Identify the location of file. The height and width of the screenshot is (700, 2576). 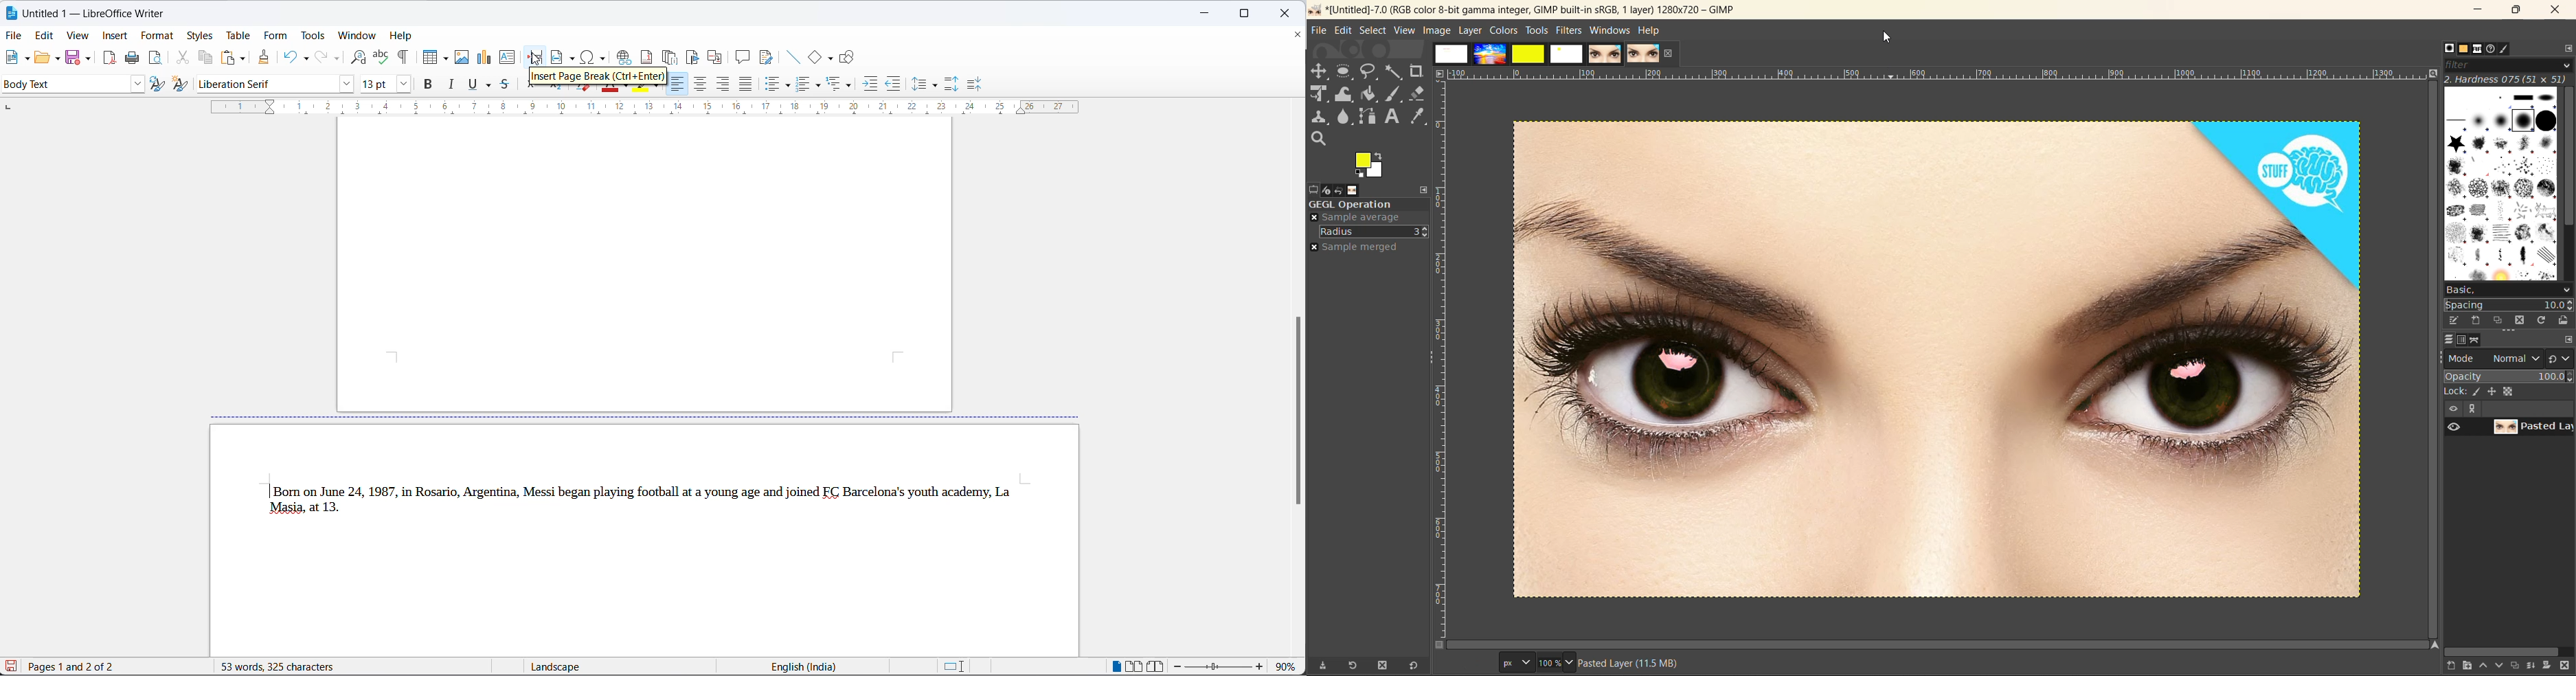
(1316, 30).